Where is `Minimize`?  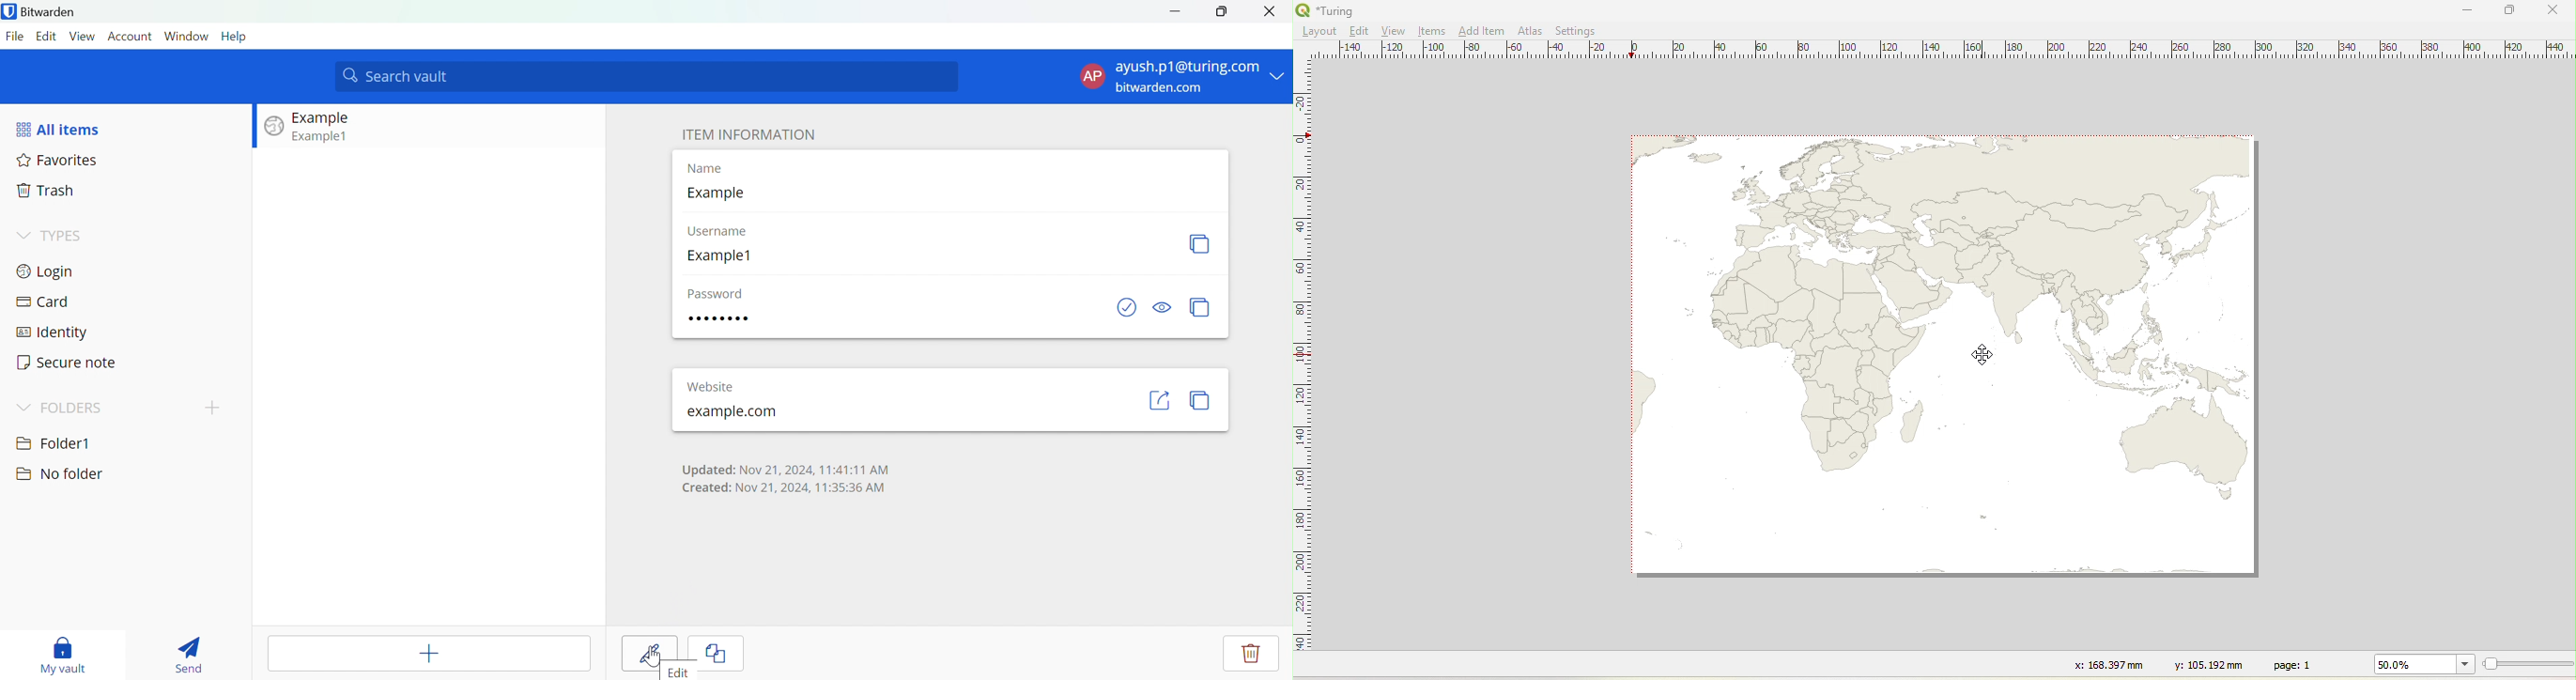
Minimize is located at coordinates (1175, 10).